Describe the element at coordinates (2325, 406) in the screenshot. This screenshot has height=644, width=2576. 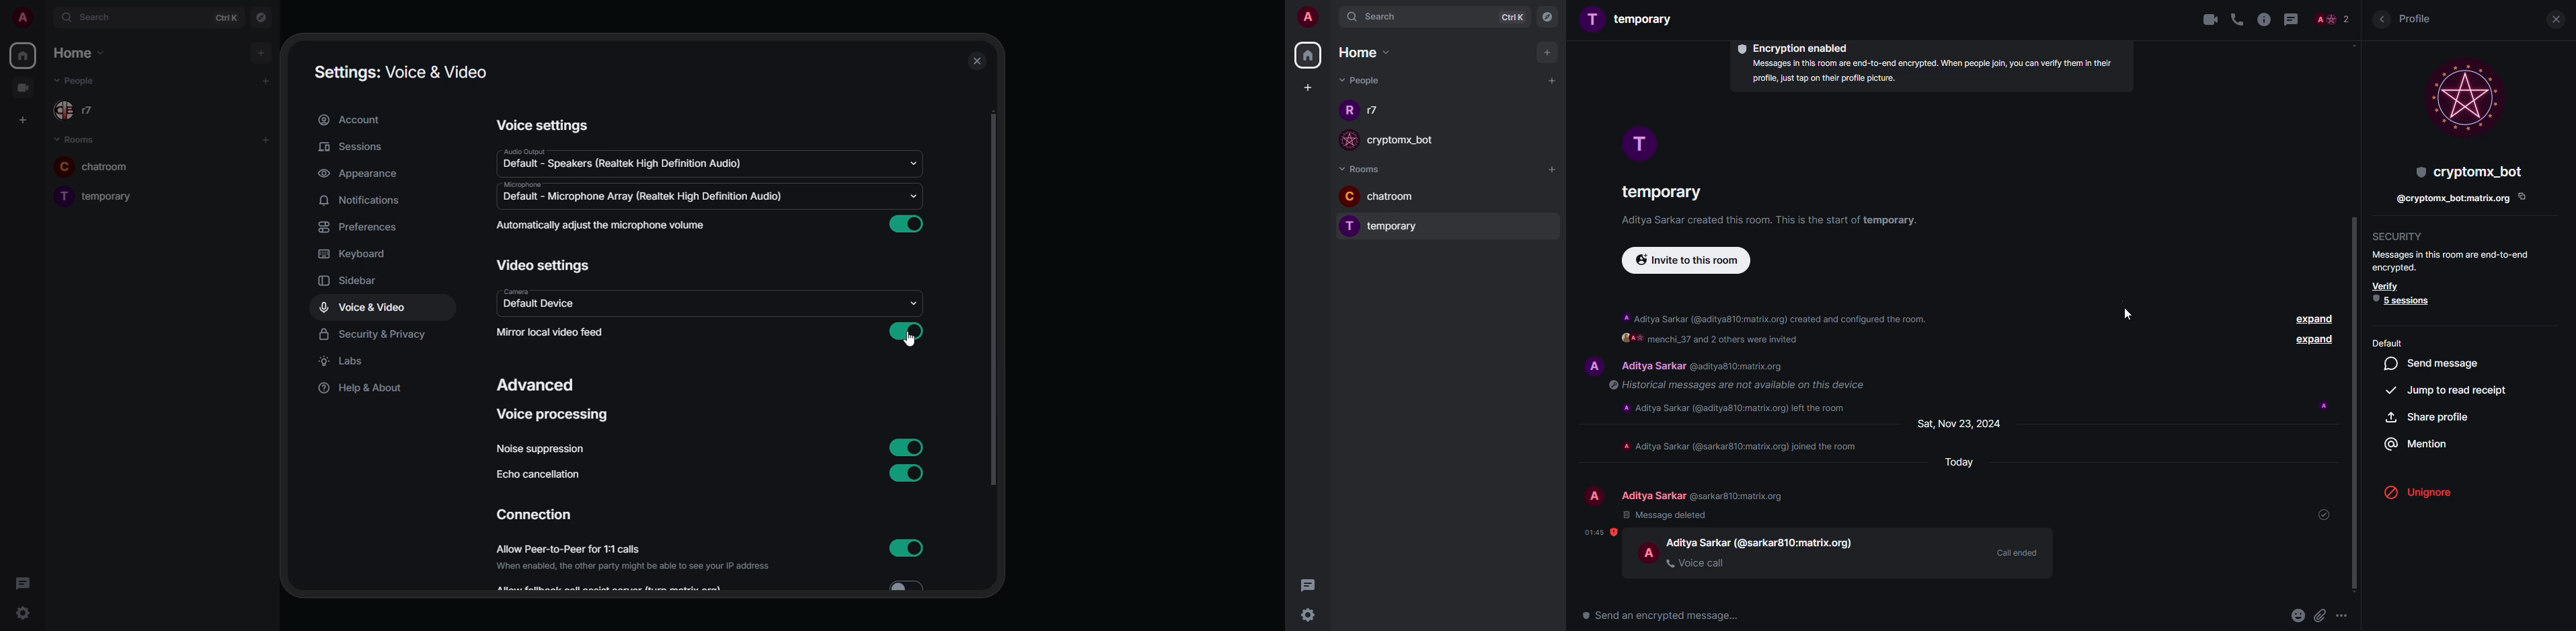
I see `seen` at that location.